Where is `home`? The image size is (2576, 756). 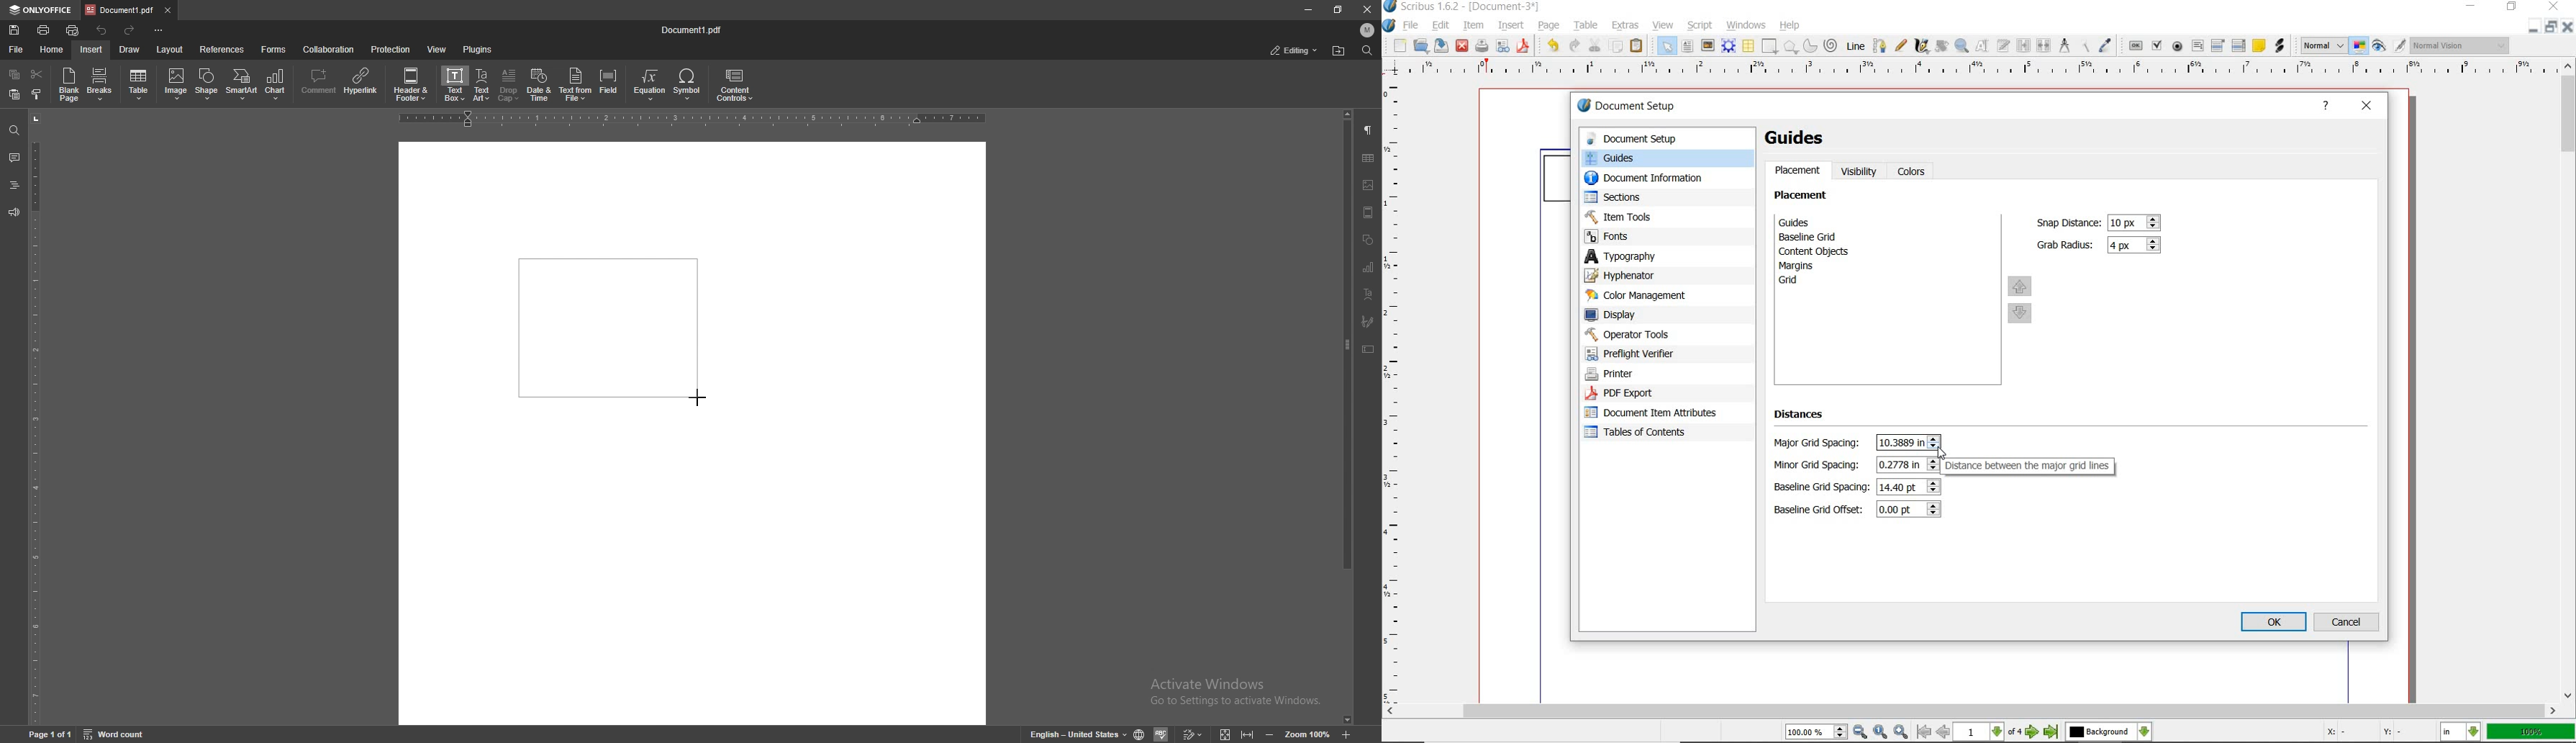
home is located at coordinates (52, 50).